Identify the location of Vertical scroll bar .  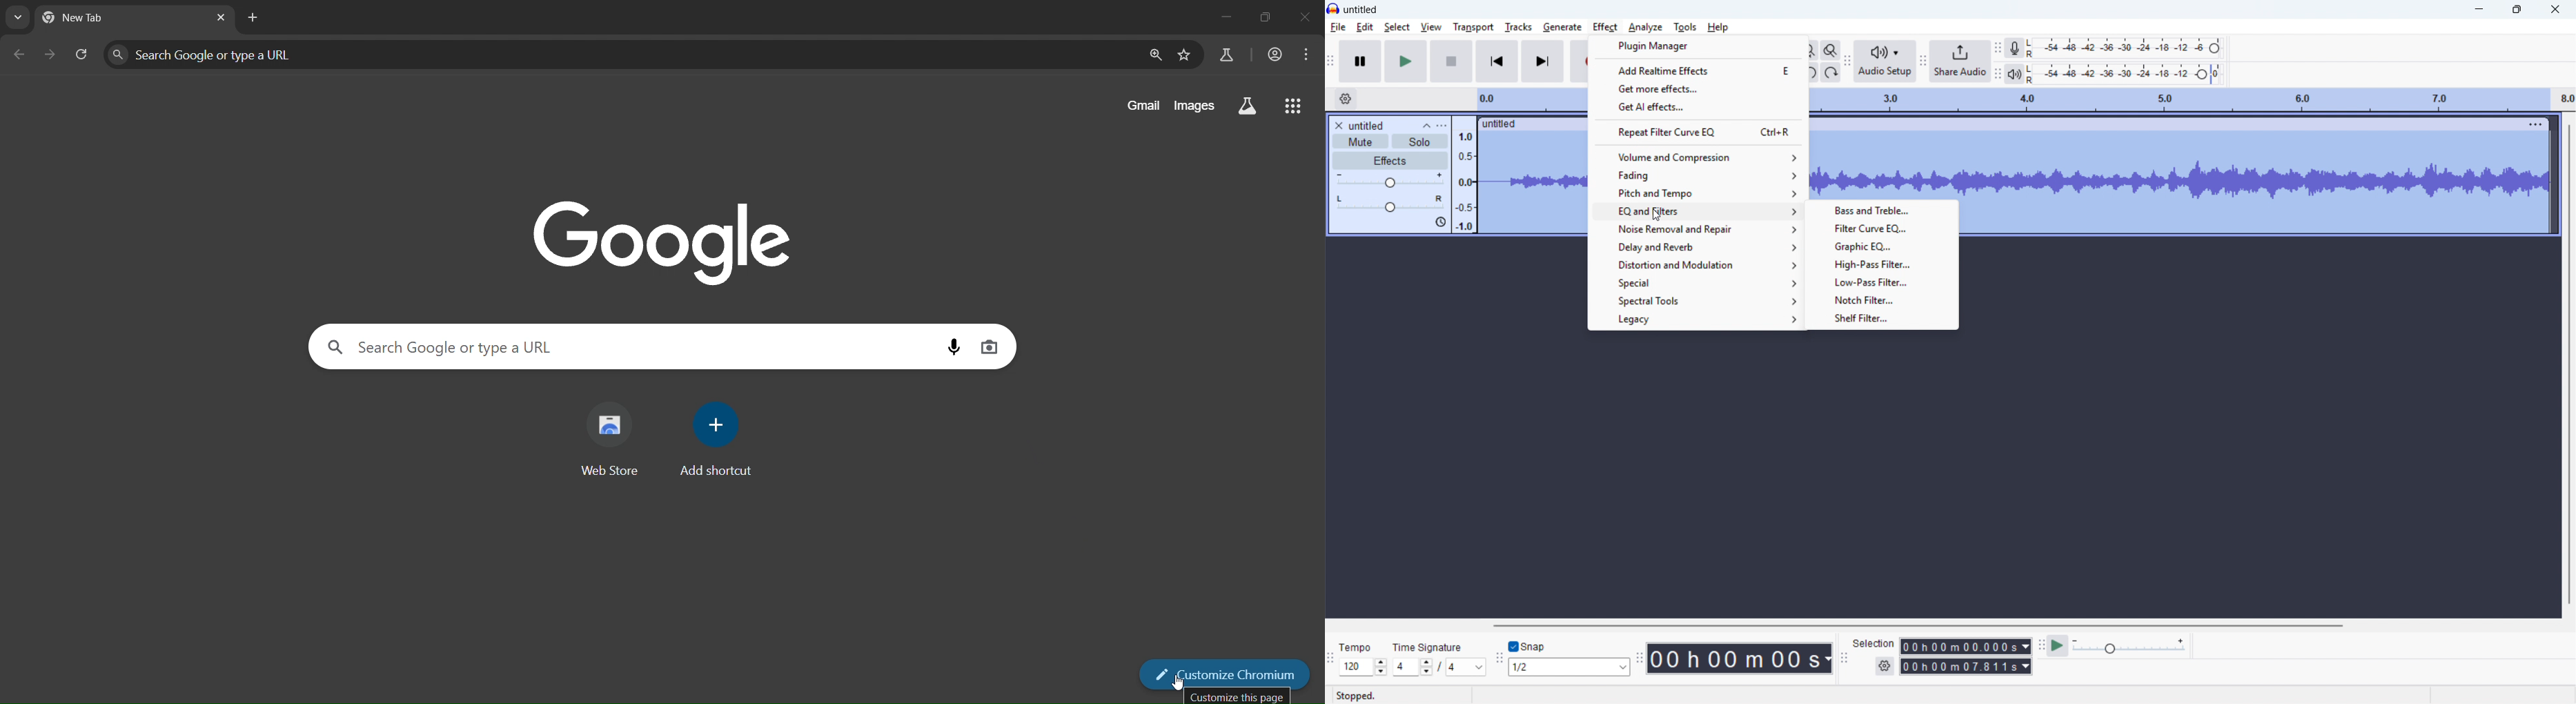
(2570, 364).